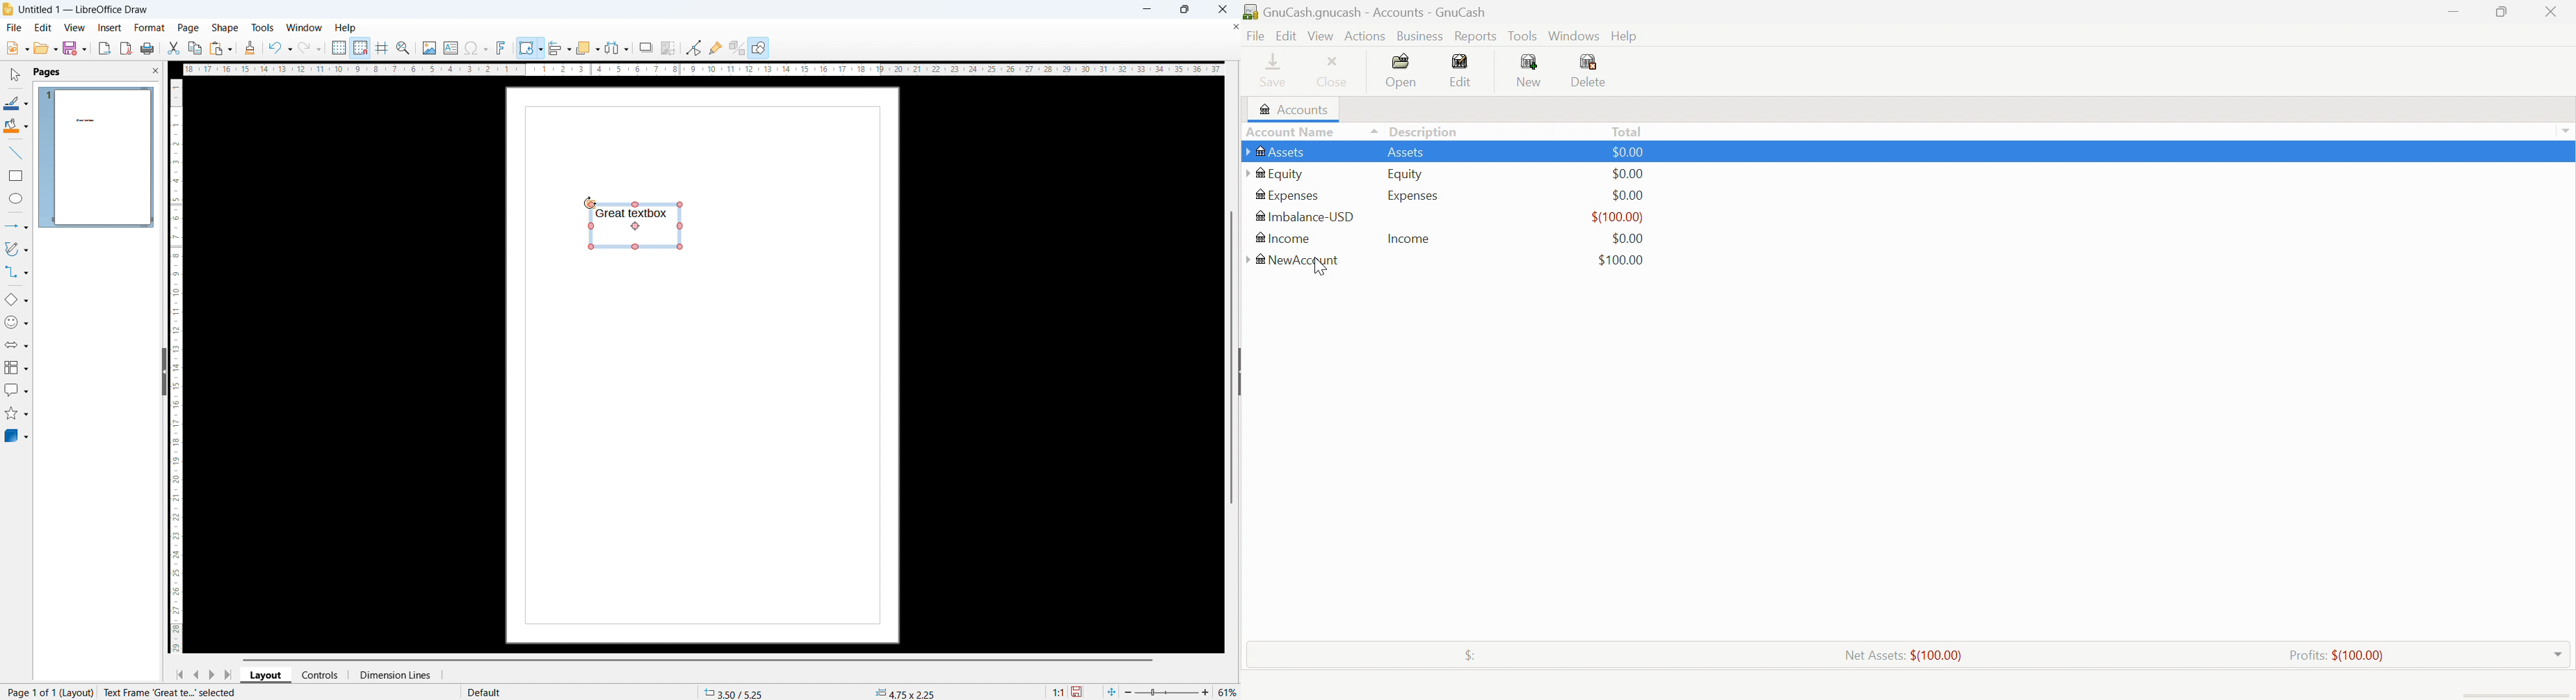  I want to click on open, so click(45, 49).